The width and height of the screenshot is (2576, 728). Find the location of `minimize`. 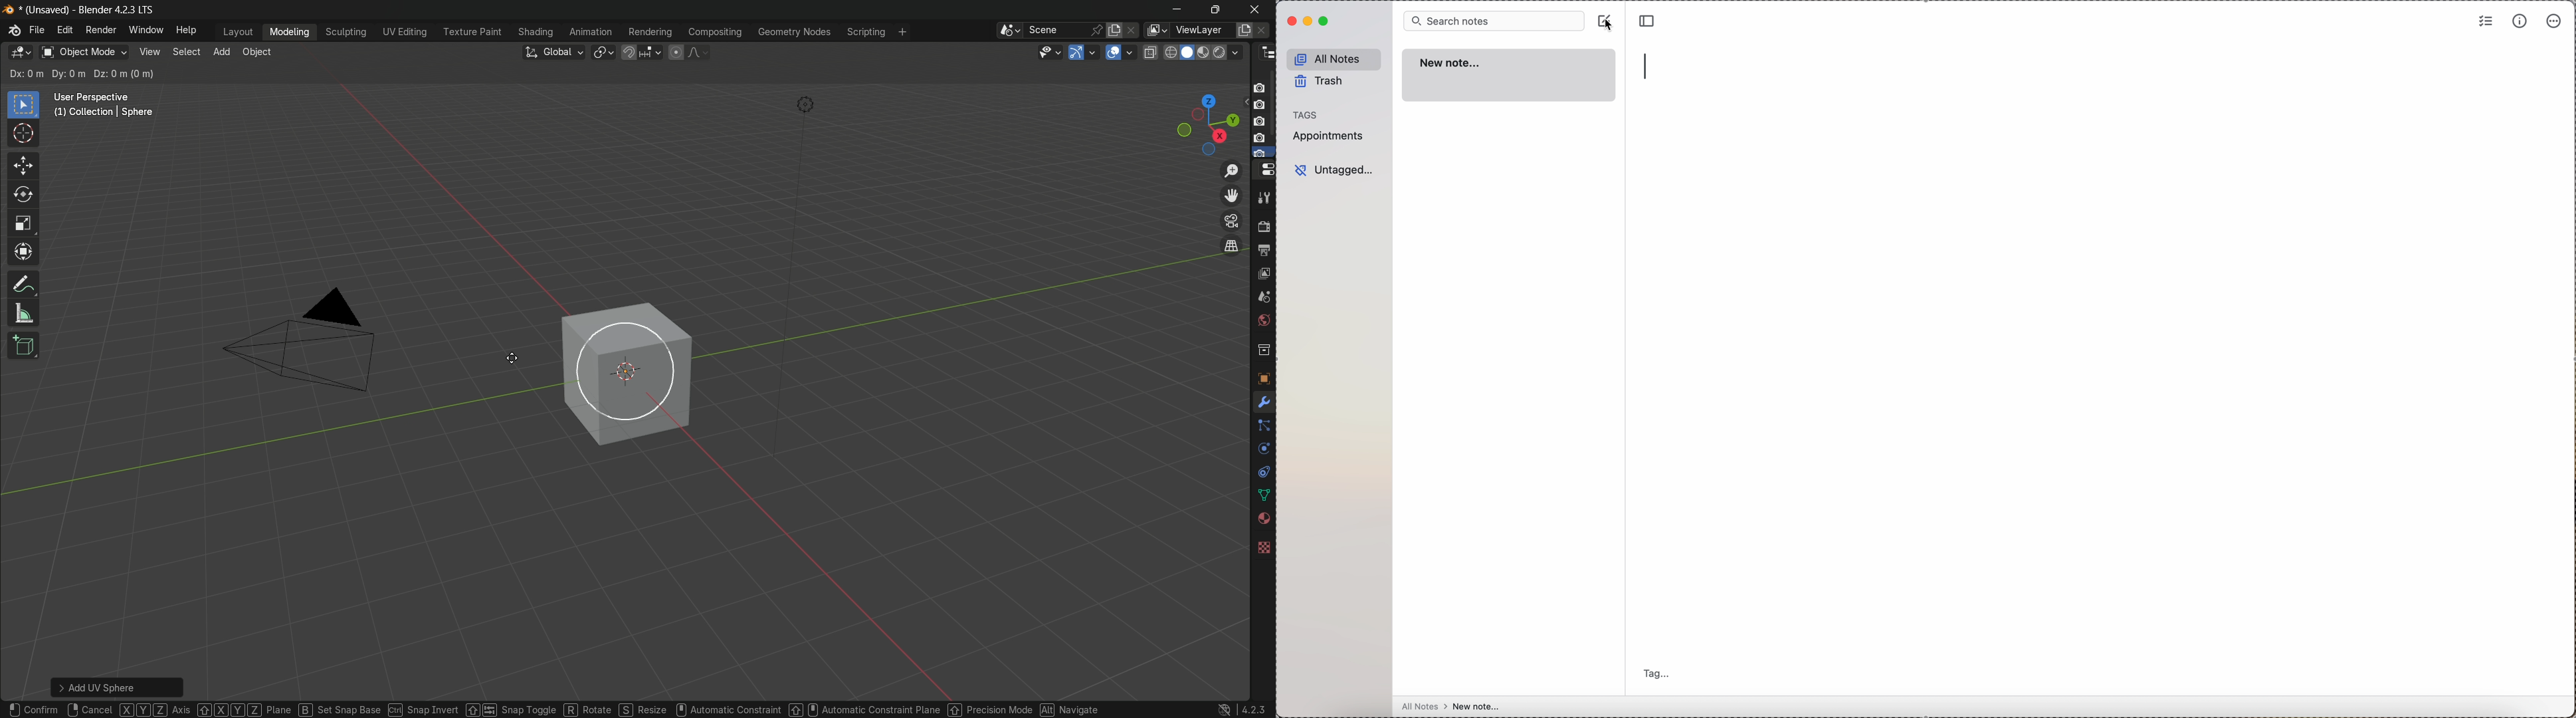

minimize is located at coordinates (1177, 11).